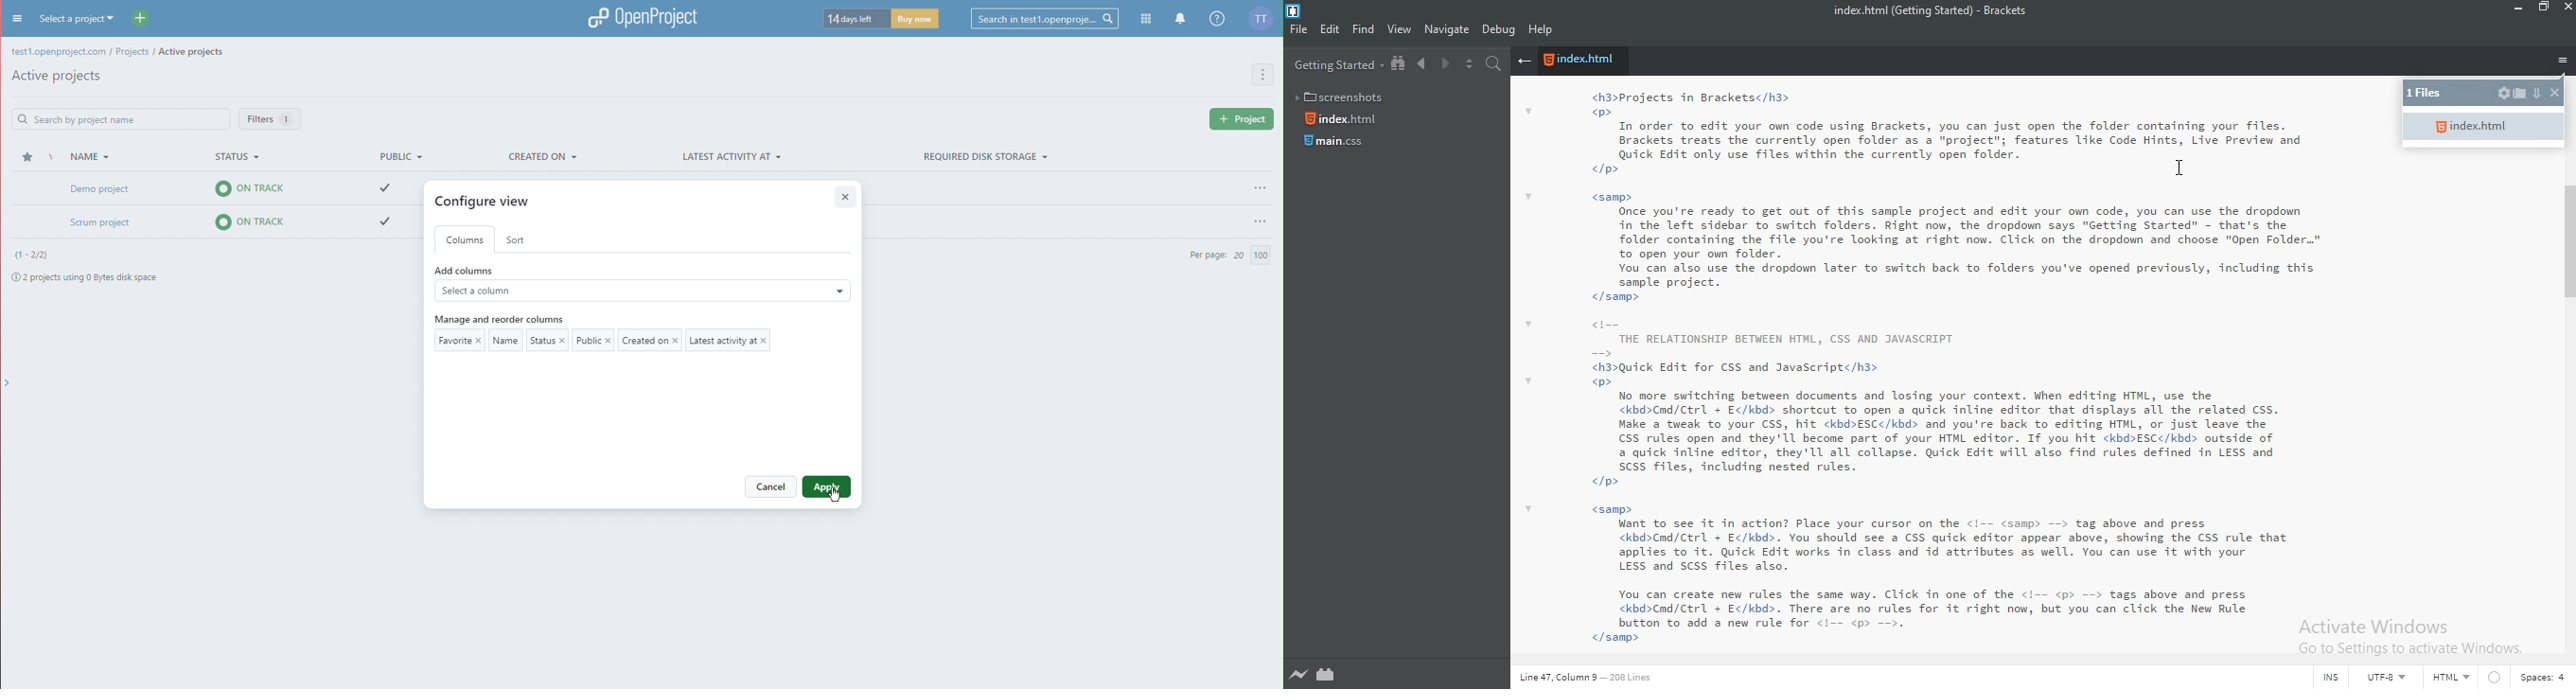 This screenshot has height=700, width=2576. What do you see at coordinates (29, 157) in the screenshot?
I see `Star` at bounding box center [29, 157].